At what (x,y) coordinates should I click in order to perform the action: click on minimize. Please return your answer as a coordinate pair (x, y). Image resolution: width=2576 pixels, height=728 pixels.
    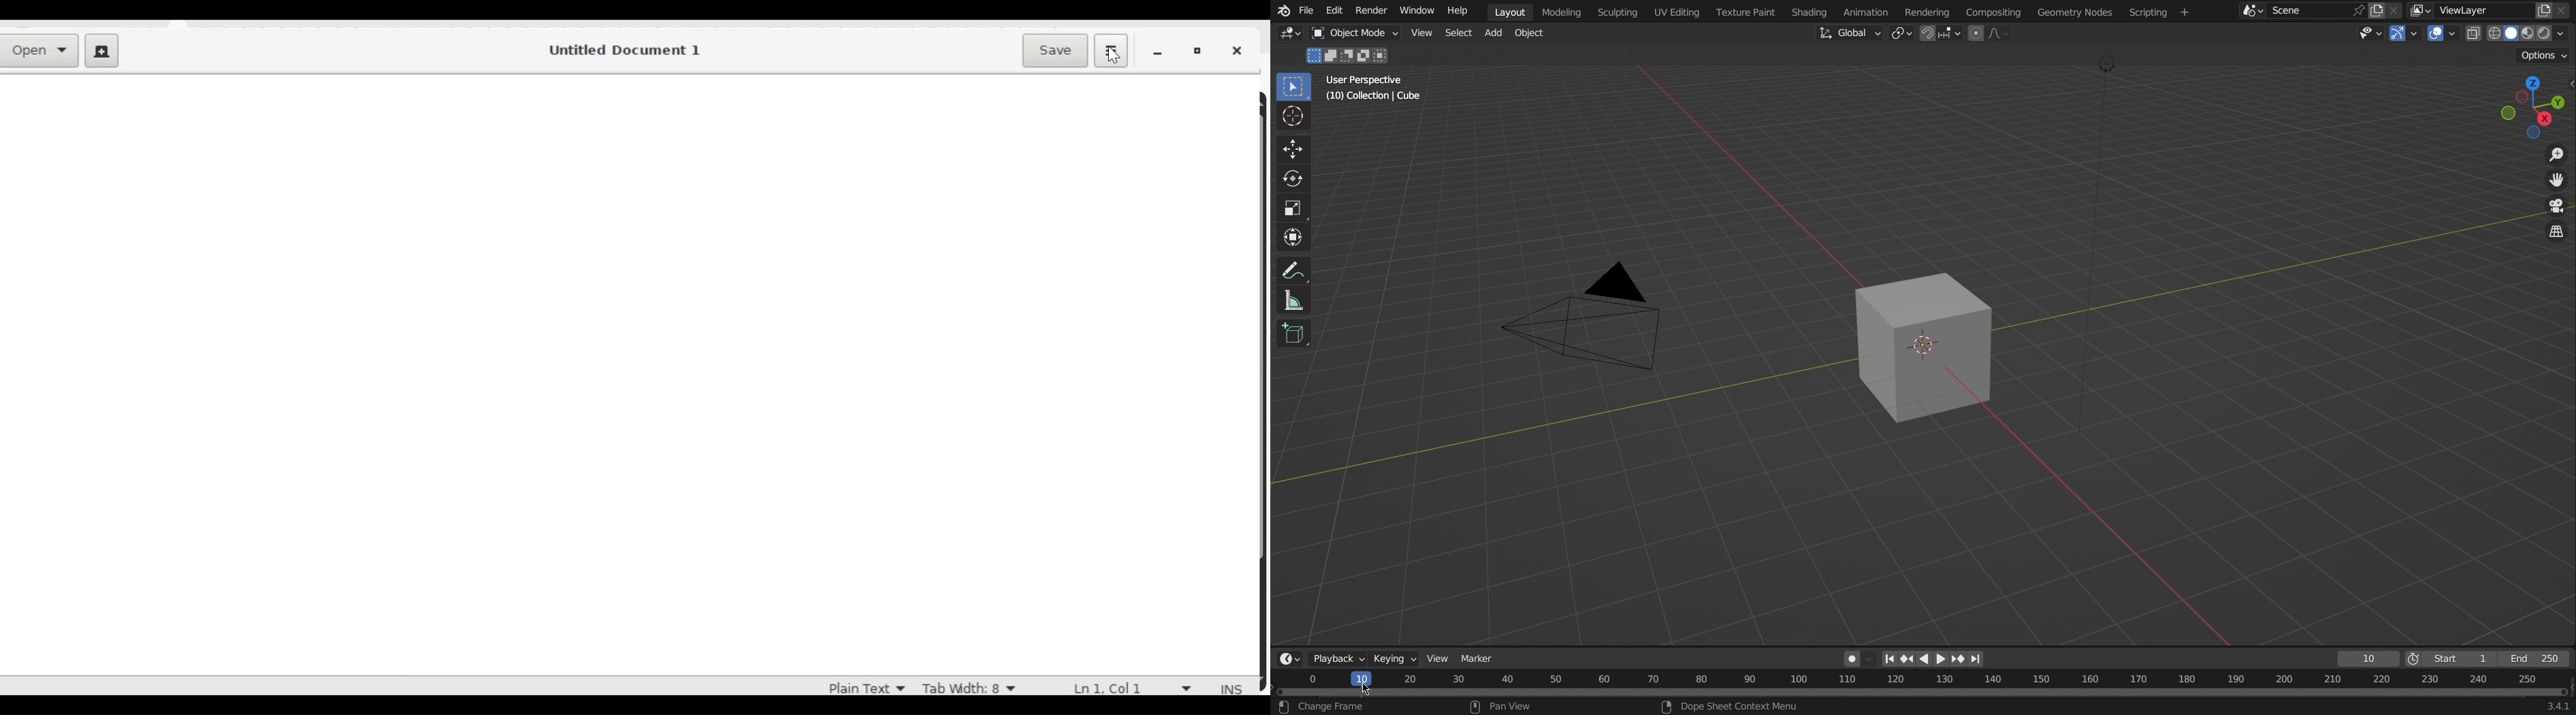
    Looking at the image, I should click on (1161, 52).